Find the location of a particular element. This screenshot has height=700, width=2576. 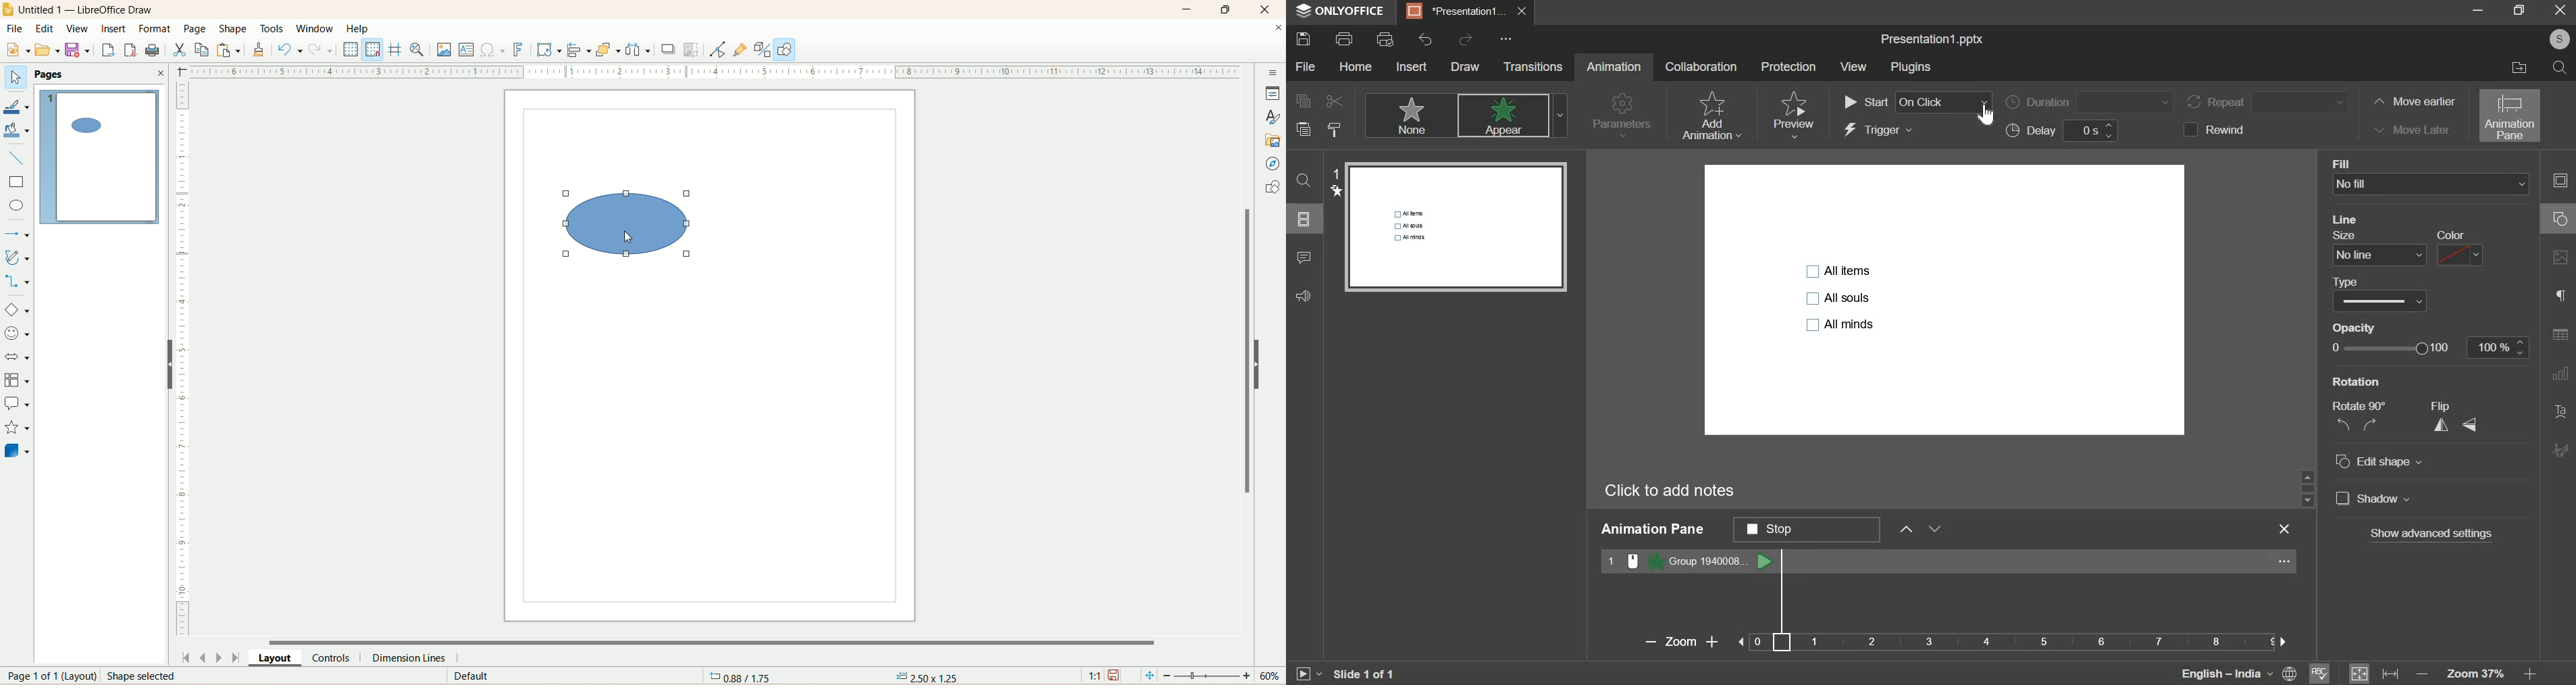

repeat is located at coordinates (2270, 102).